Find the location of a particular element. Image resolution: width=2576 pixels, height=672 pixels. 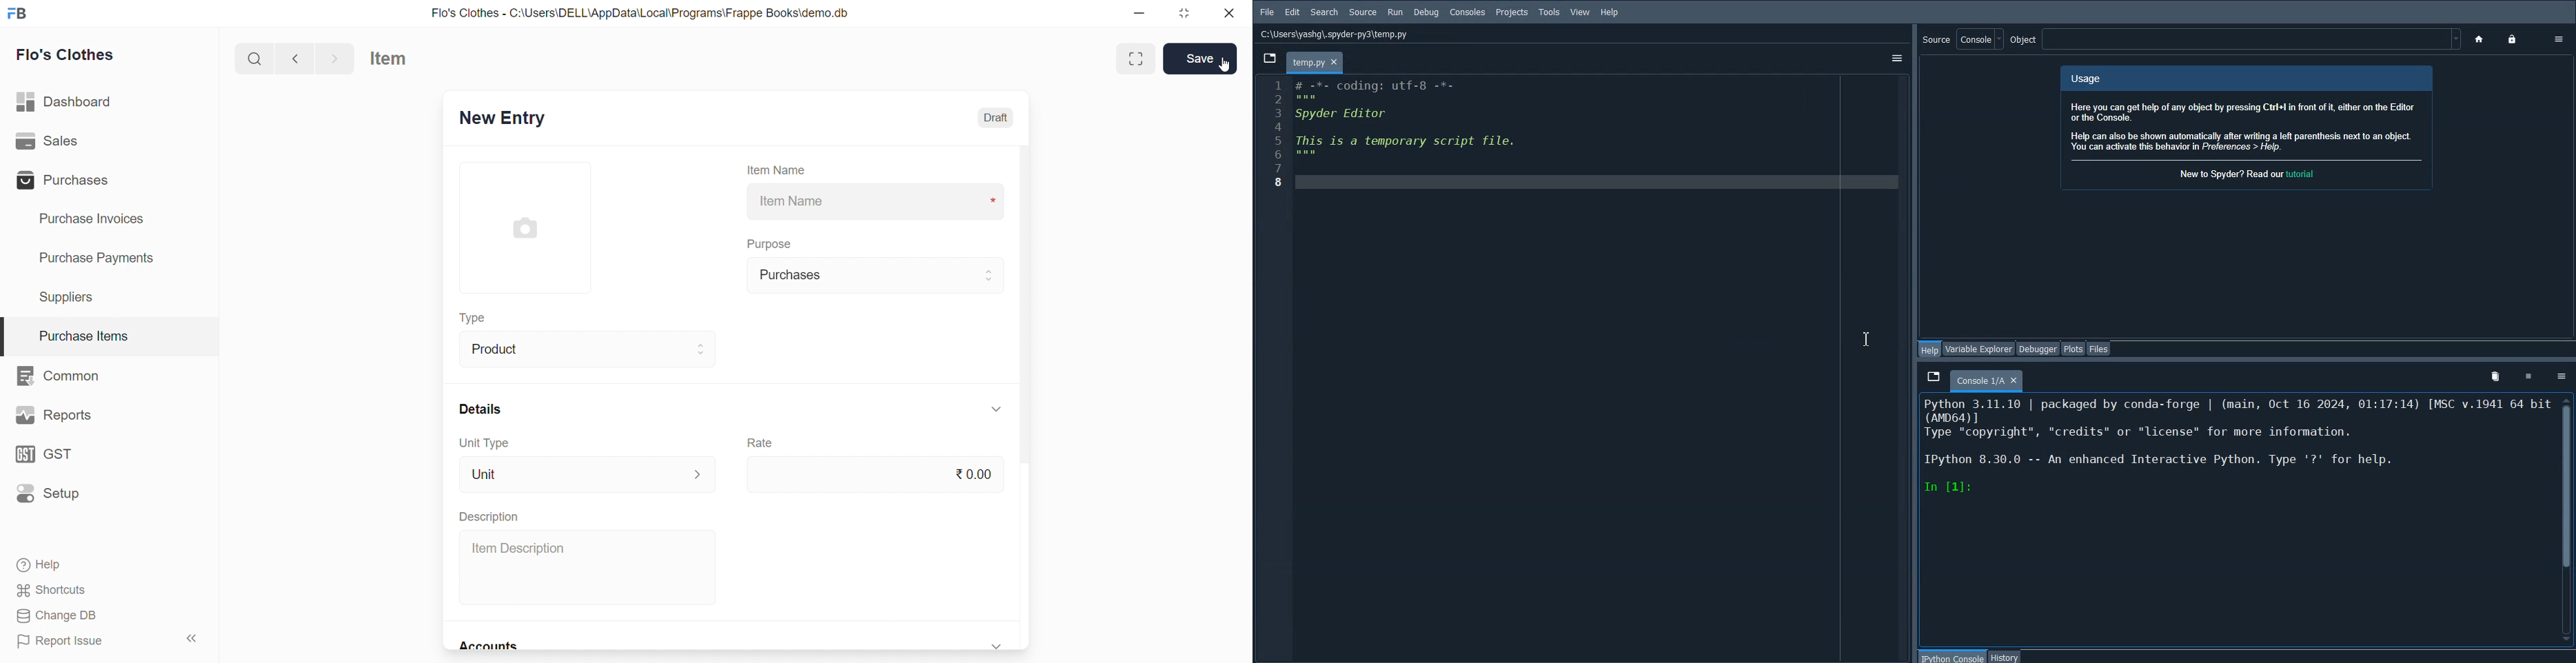

Python console is located at coordinates (1953, 656).